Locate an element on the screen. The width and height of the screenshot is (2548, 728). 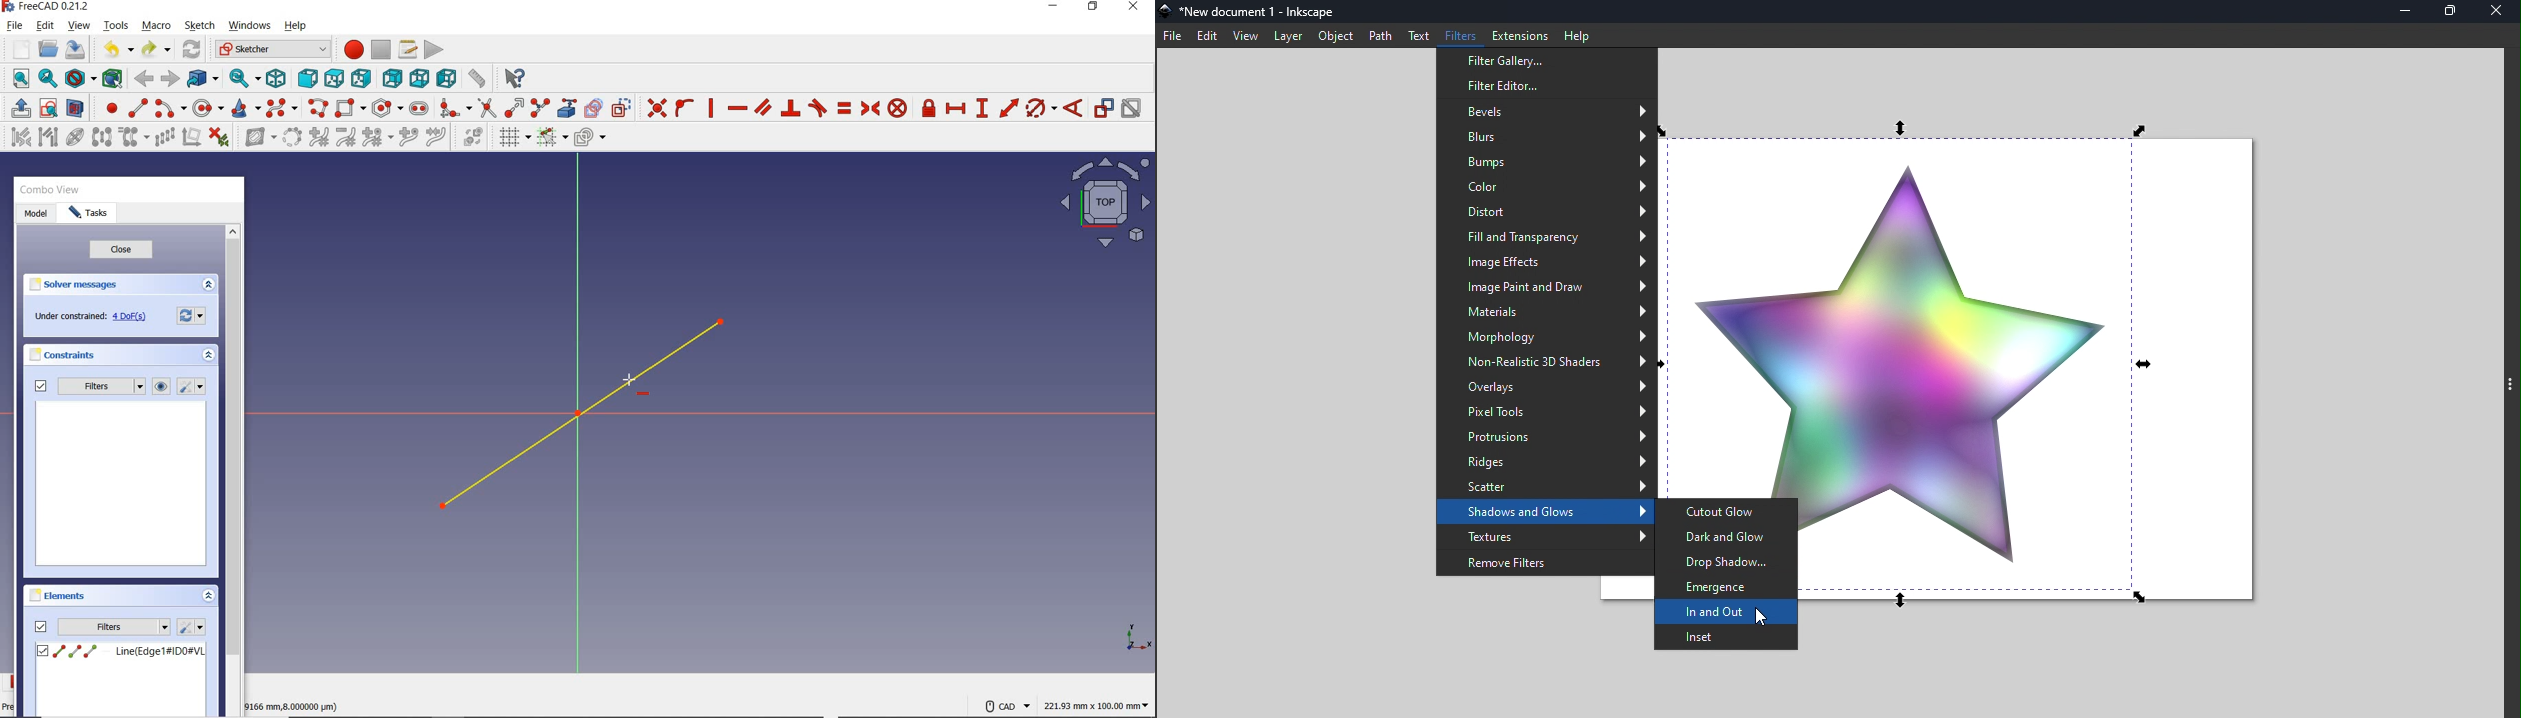
Textures is located at coordinates (1547, 538).